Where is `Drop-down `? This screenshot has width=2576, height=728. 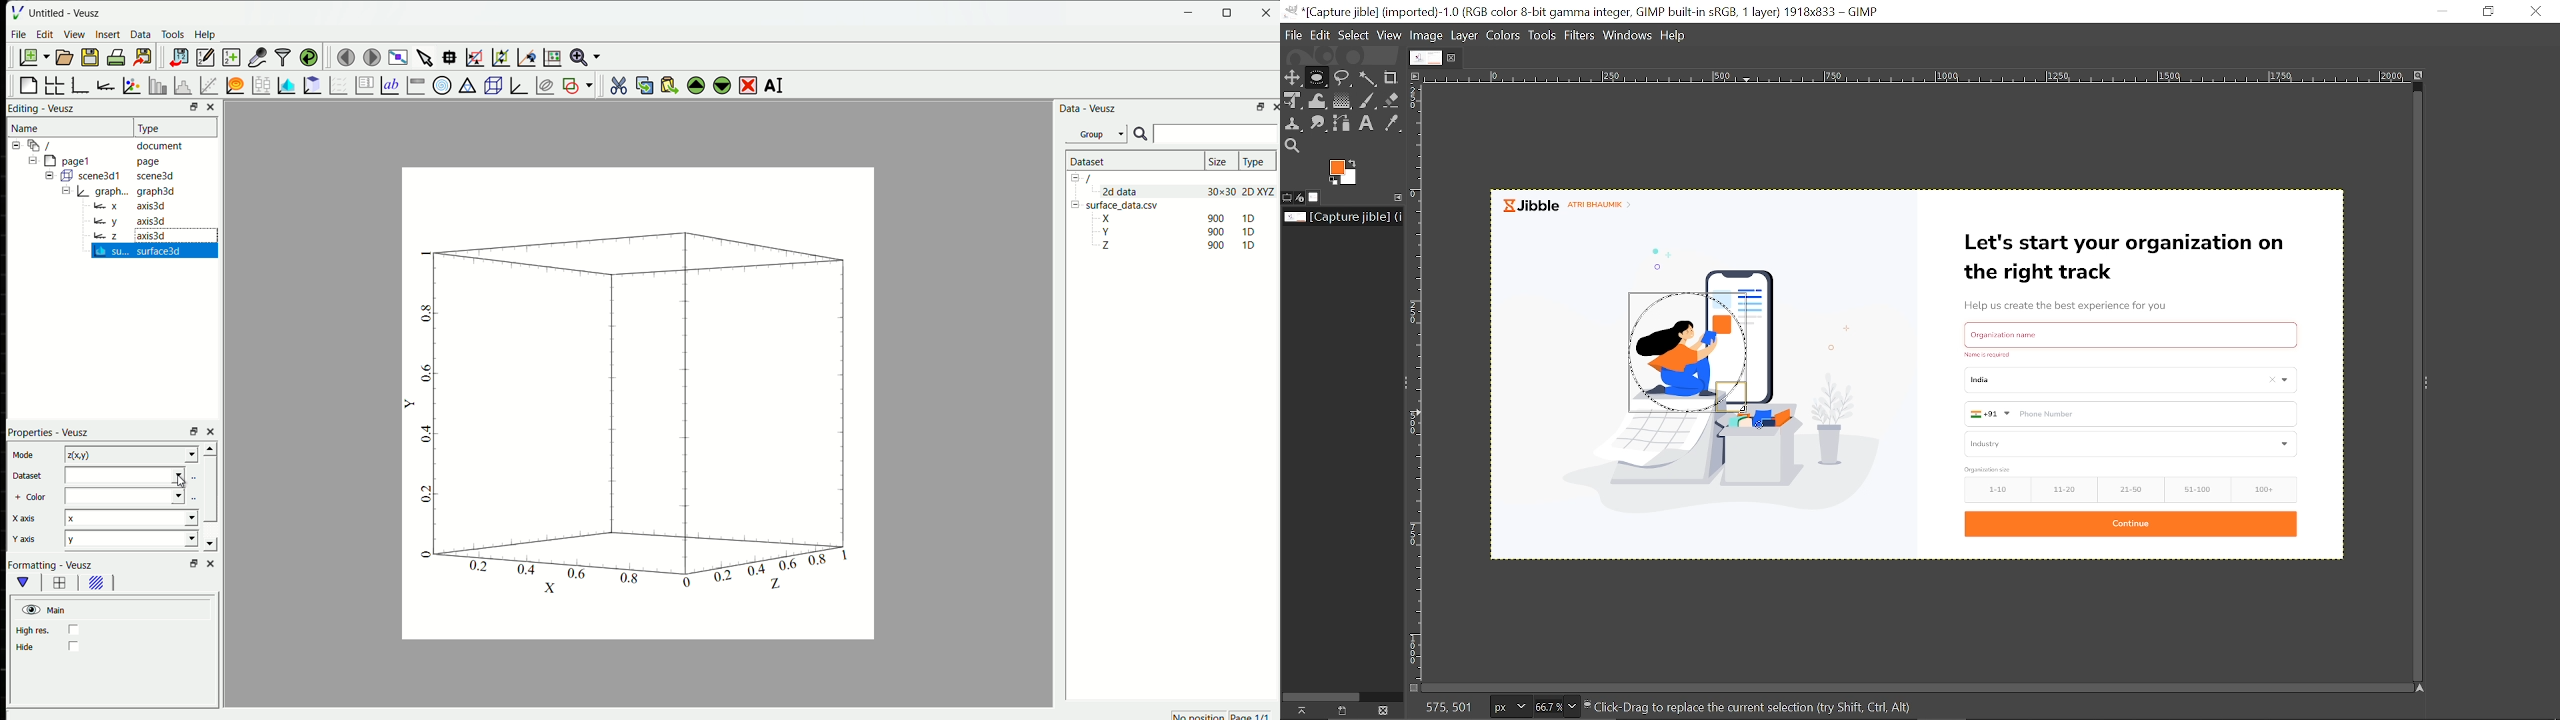 Drop-down  is located at coordinates (193, 454).